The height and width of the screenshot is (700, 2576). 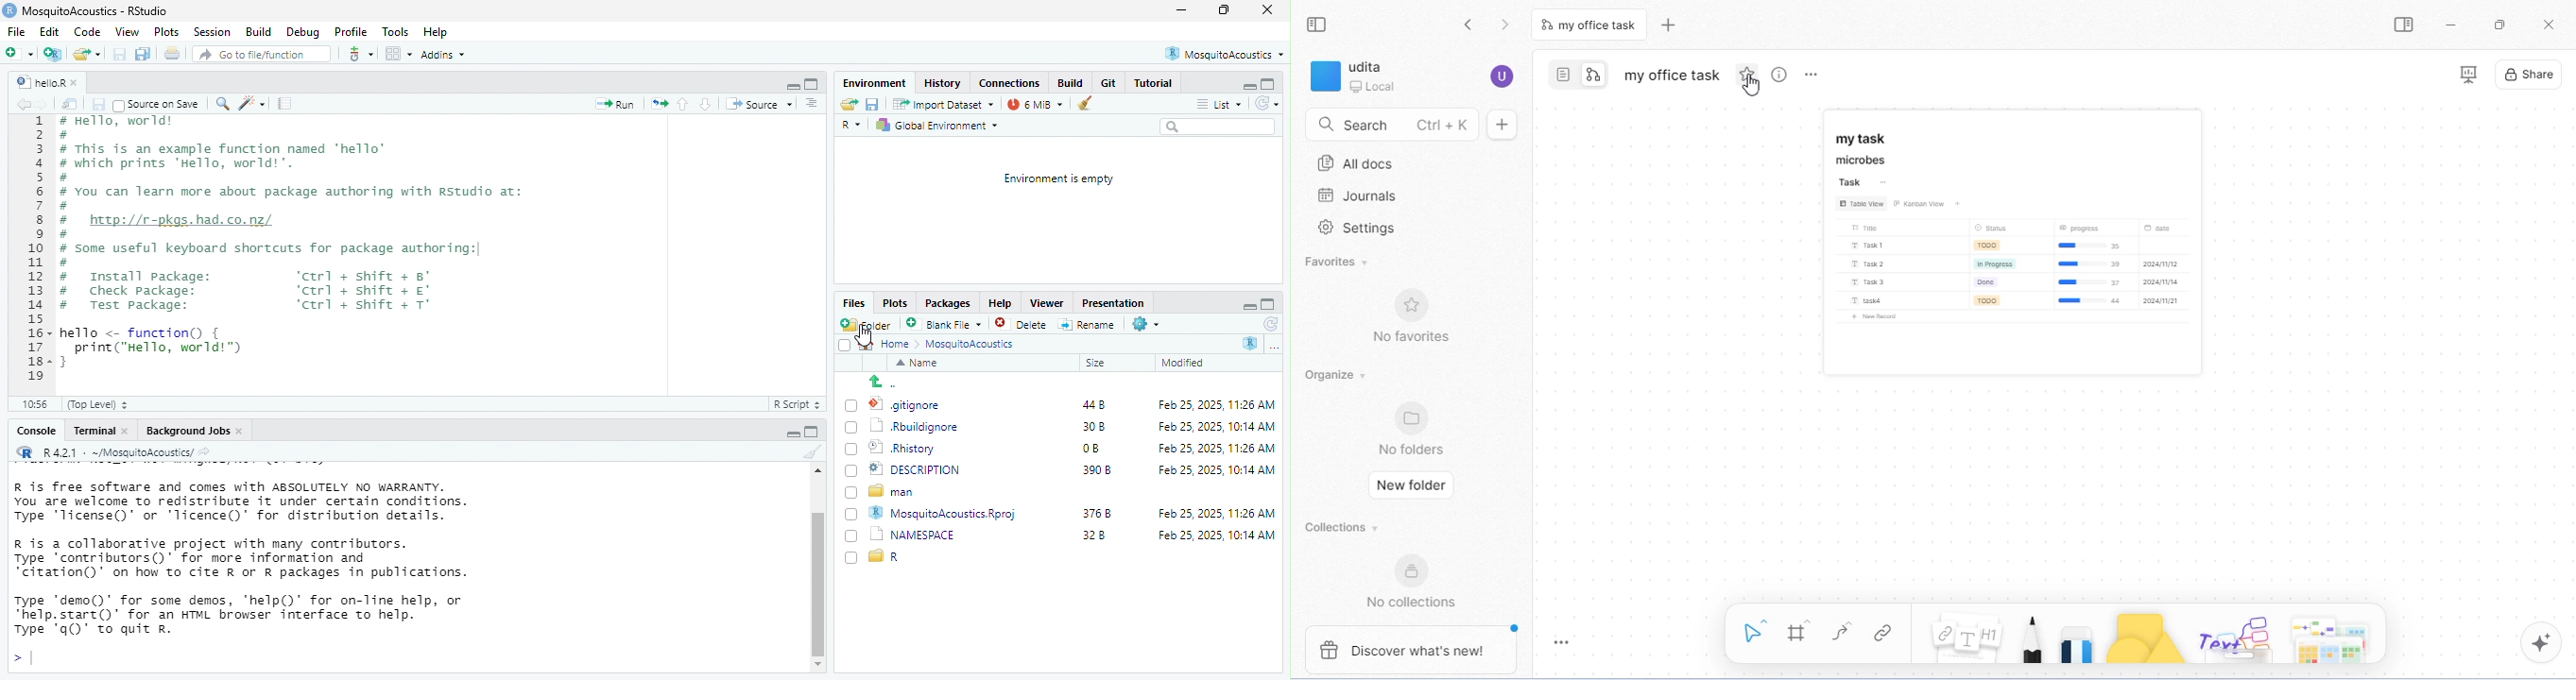 I want to click on option, so click(x=1279, y=348).